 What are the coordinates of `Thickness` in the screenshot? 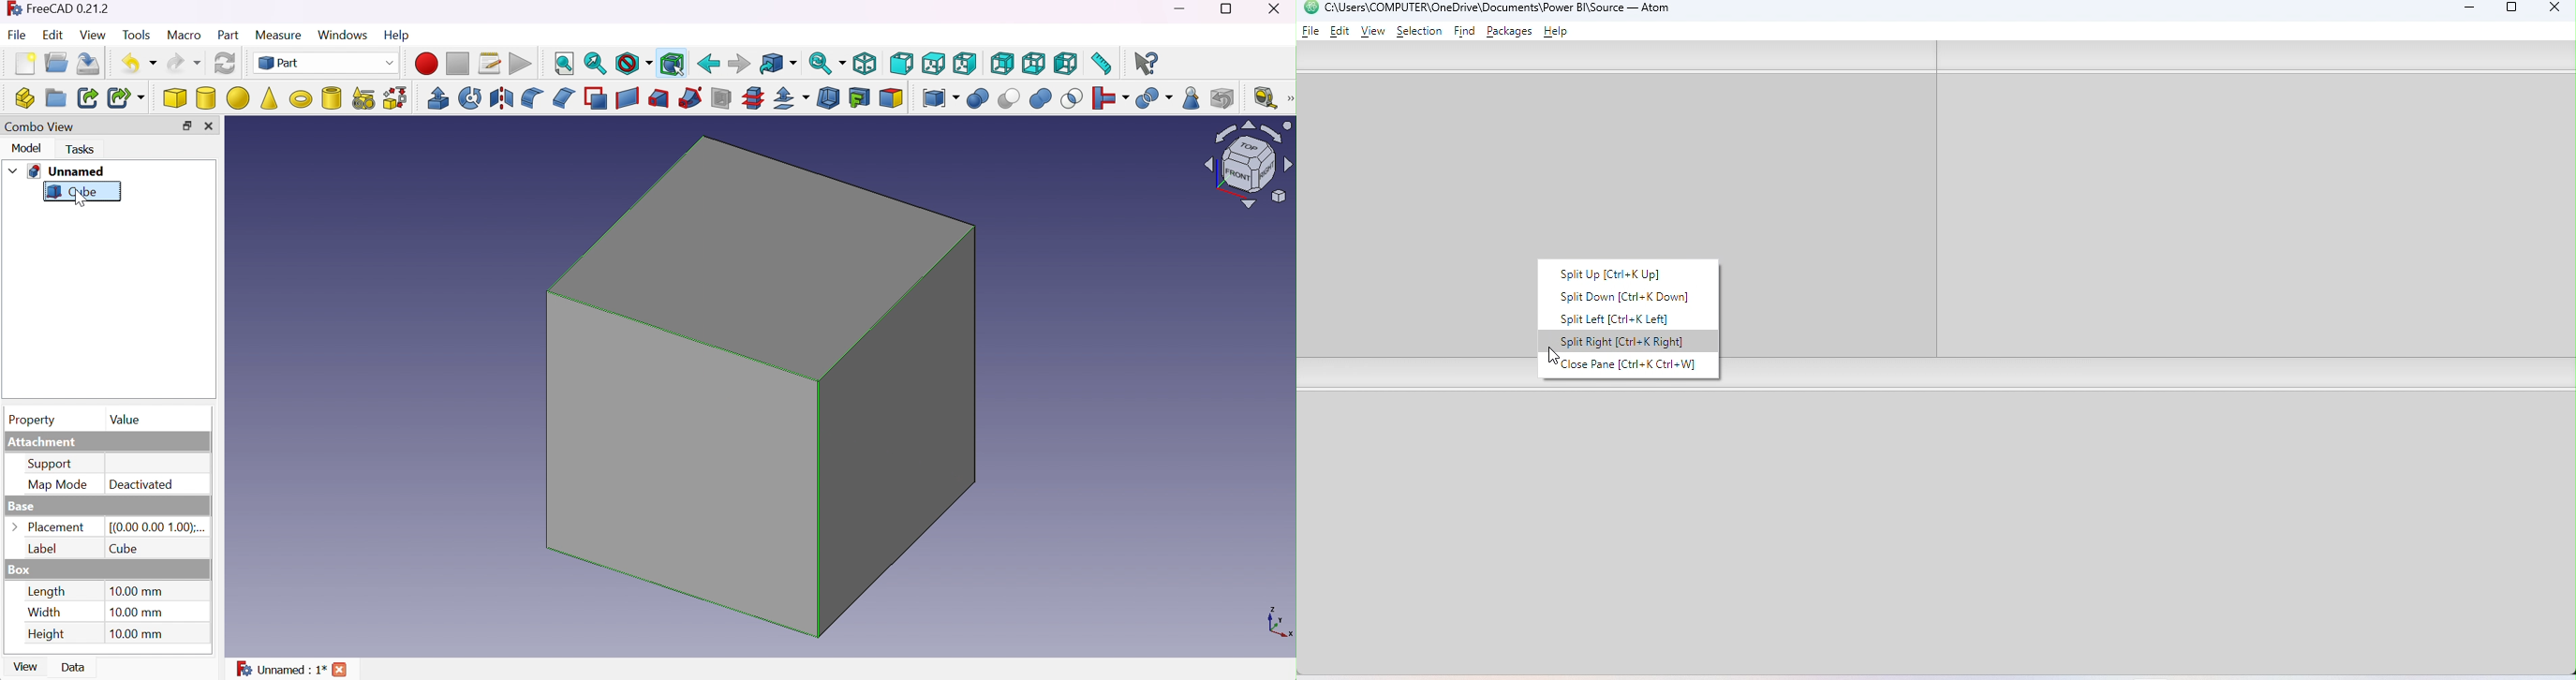 It's located at (828, 101).